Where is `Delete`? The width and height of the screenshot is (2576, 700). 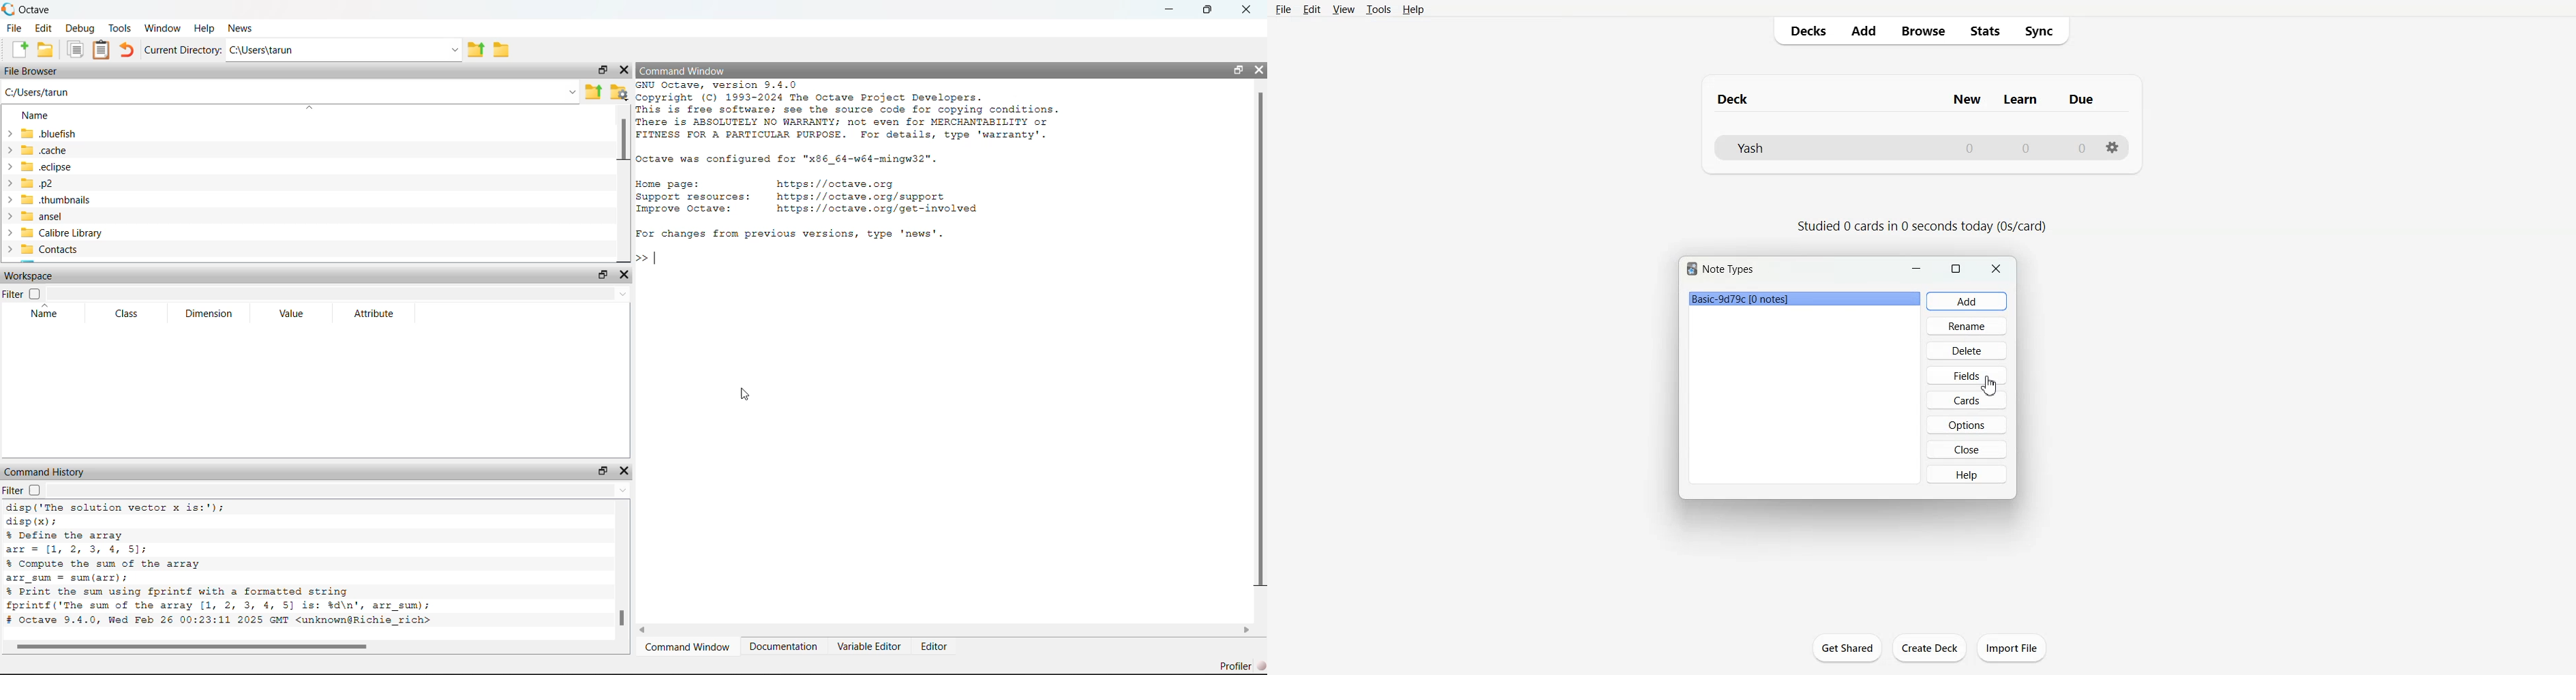
Delete is located at coordinates (1967, 350).